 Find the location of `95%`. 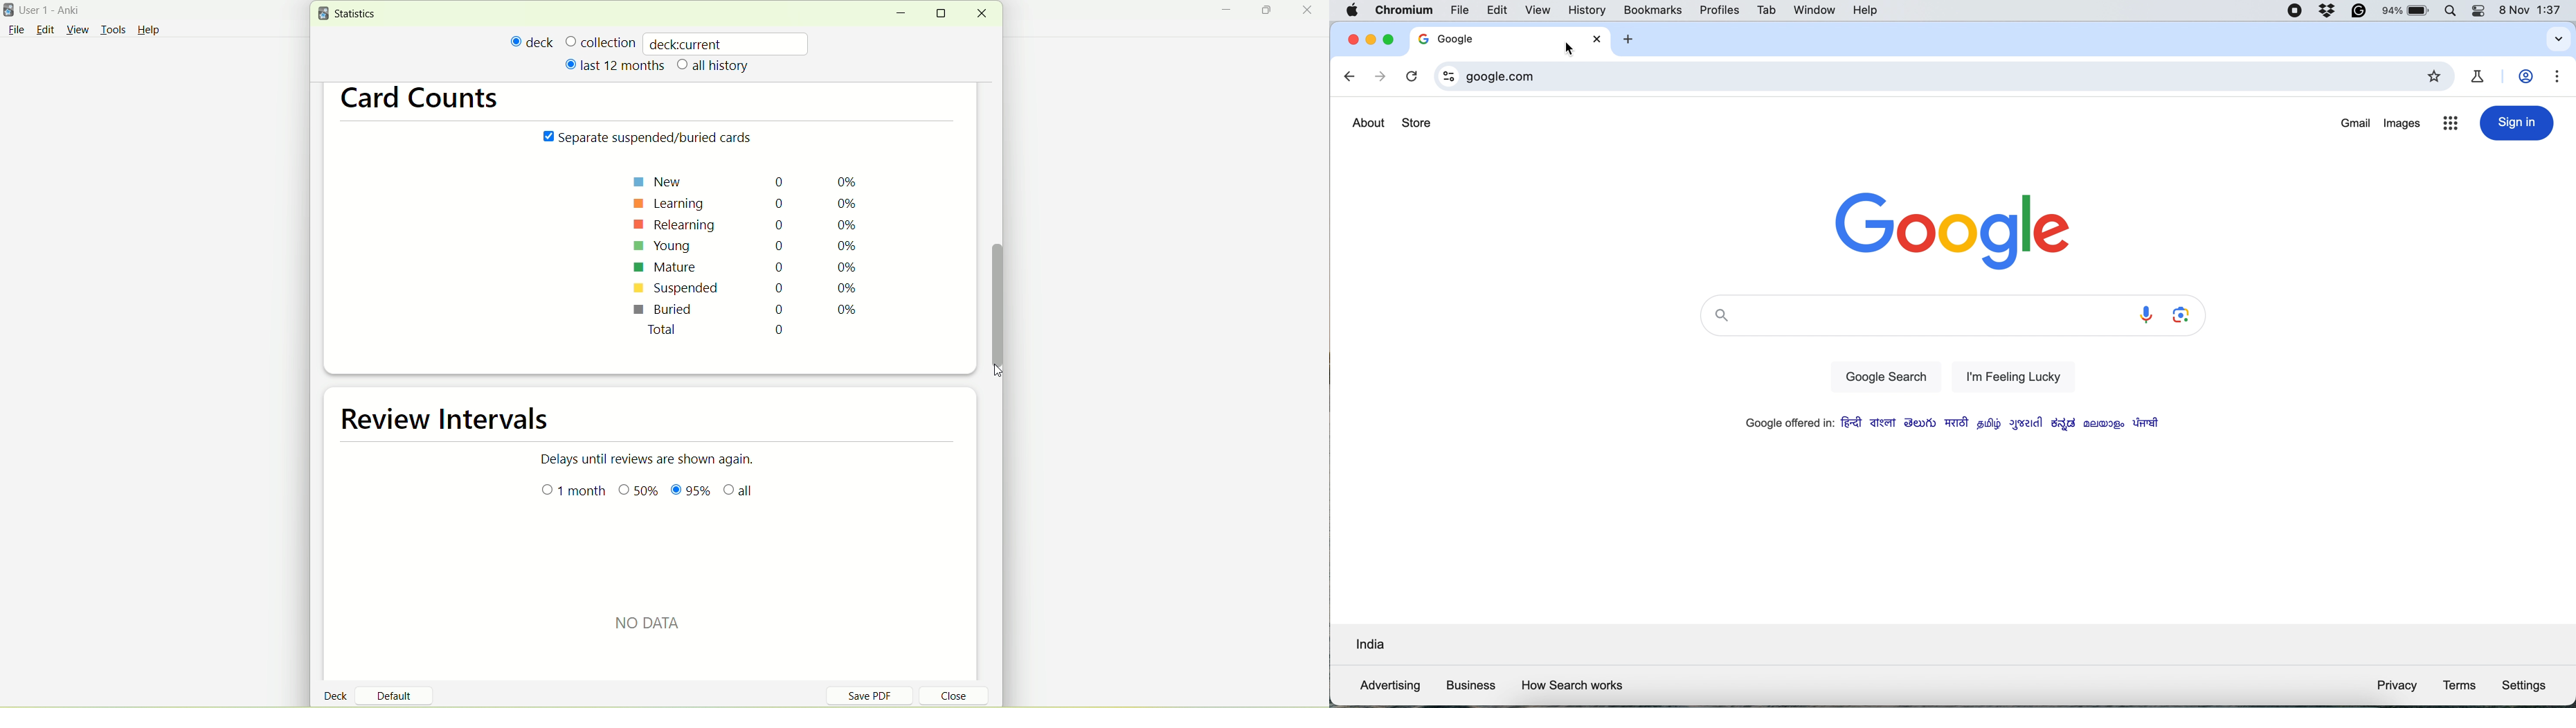

95% is located at coordinates (690, 492).